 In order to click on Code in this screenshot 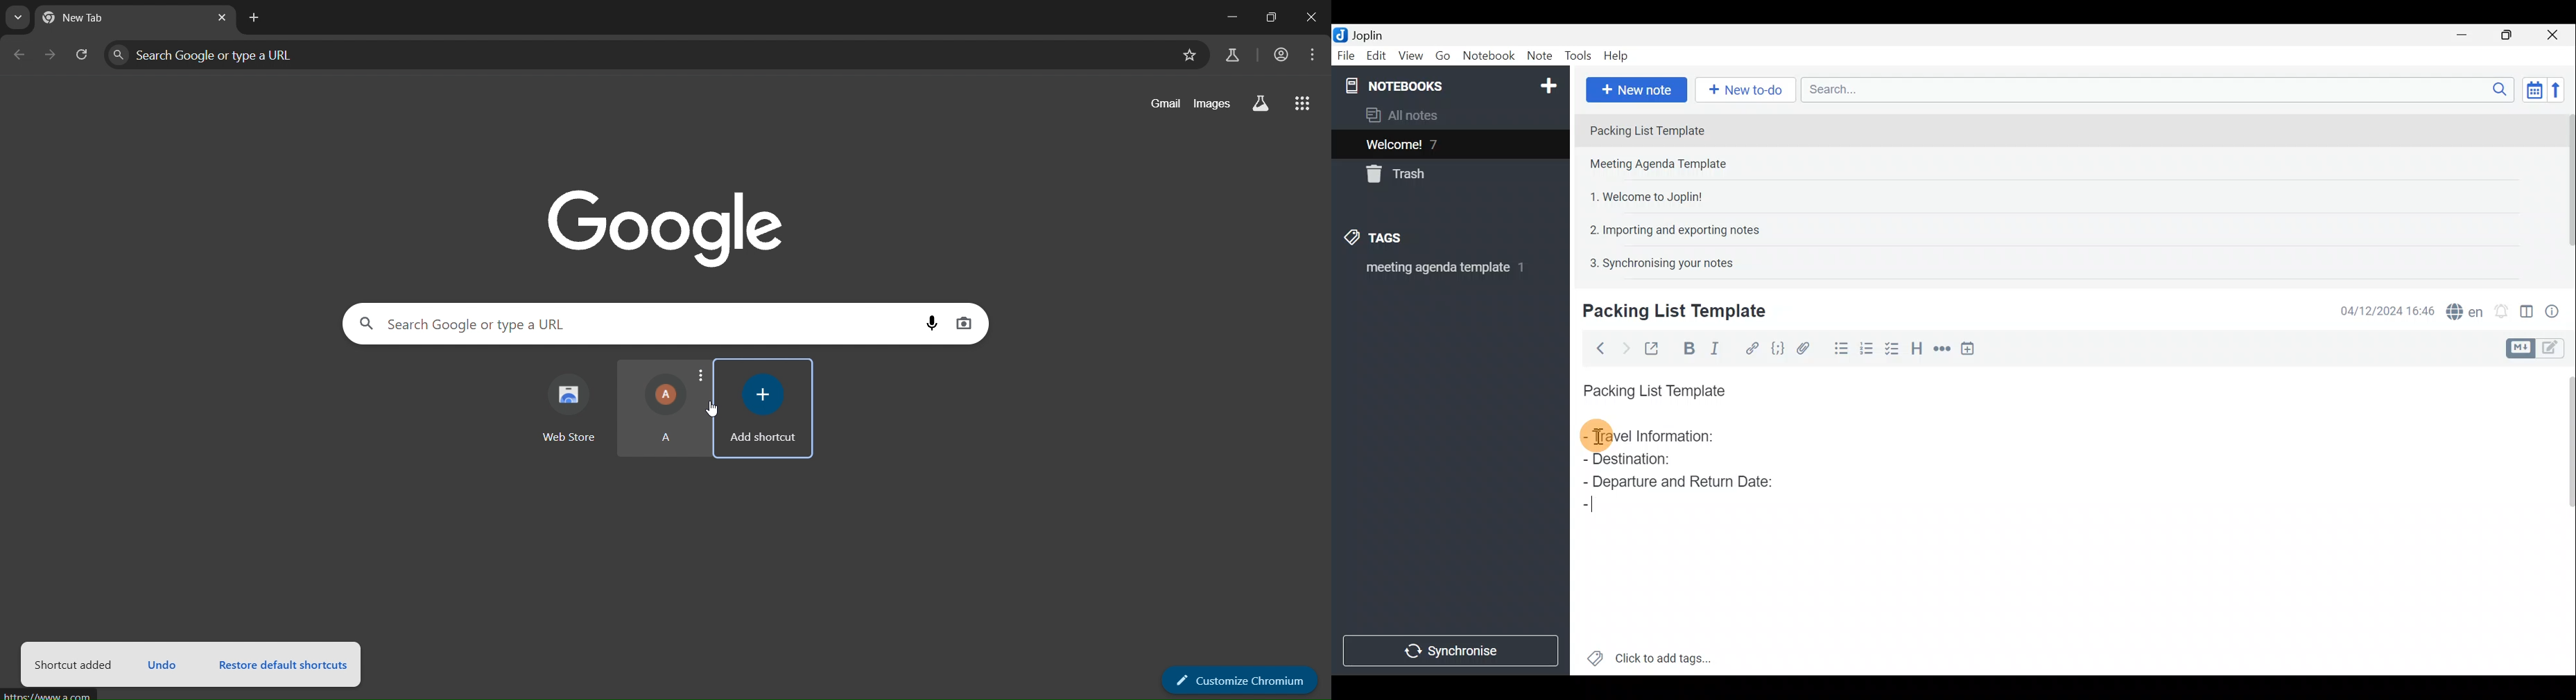, I will do `click(1777, 347)`.